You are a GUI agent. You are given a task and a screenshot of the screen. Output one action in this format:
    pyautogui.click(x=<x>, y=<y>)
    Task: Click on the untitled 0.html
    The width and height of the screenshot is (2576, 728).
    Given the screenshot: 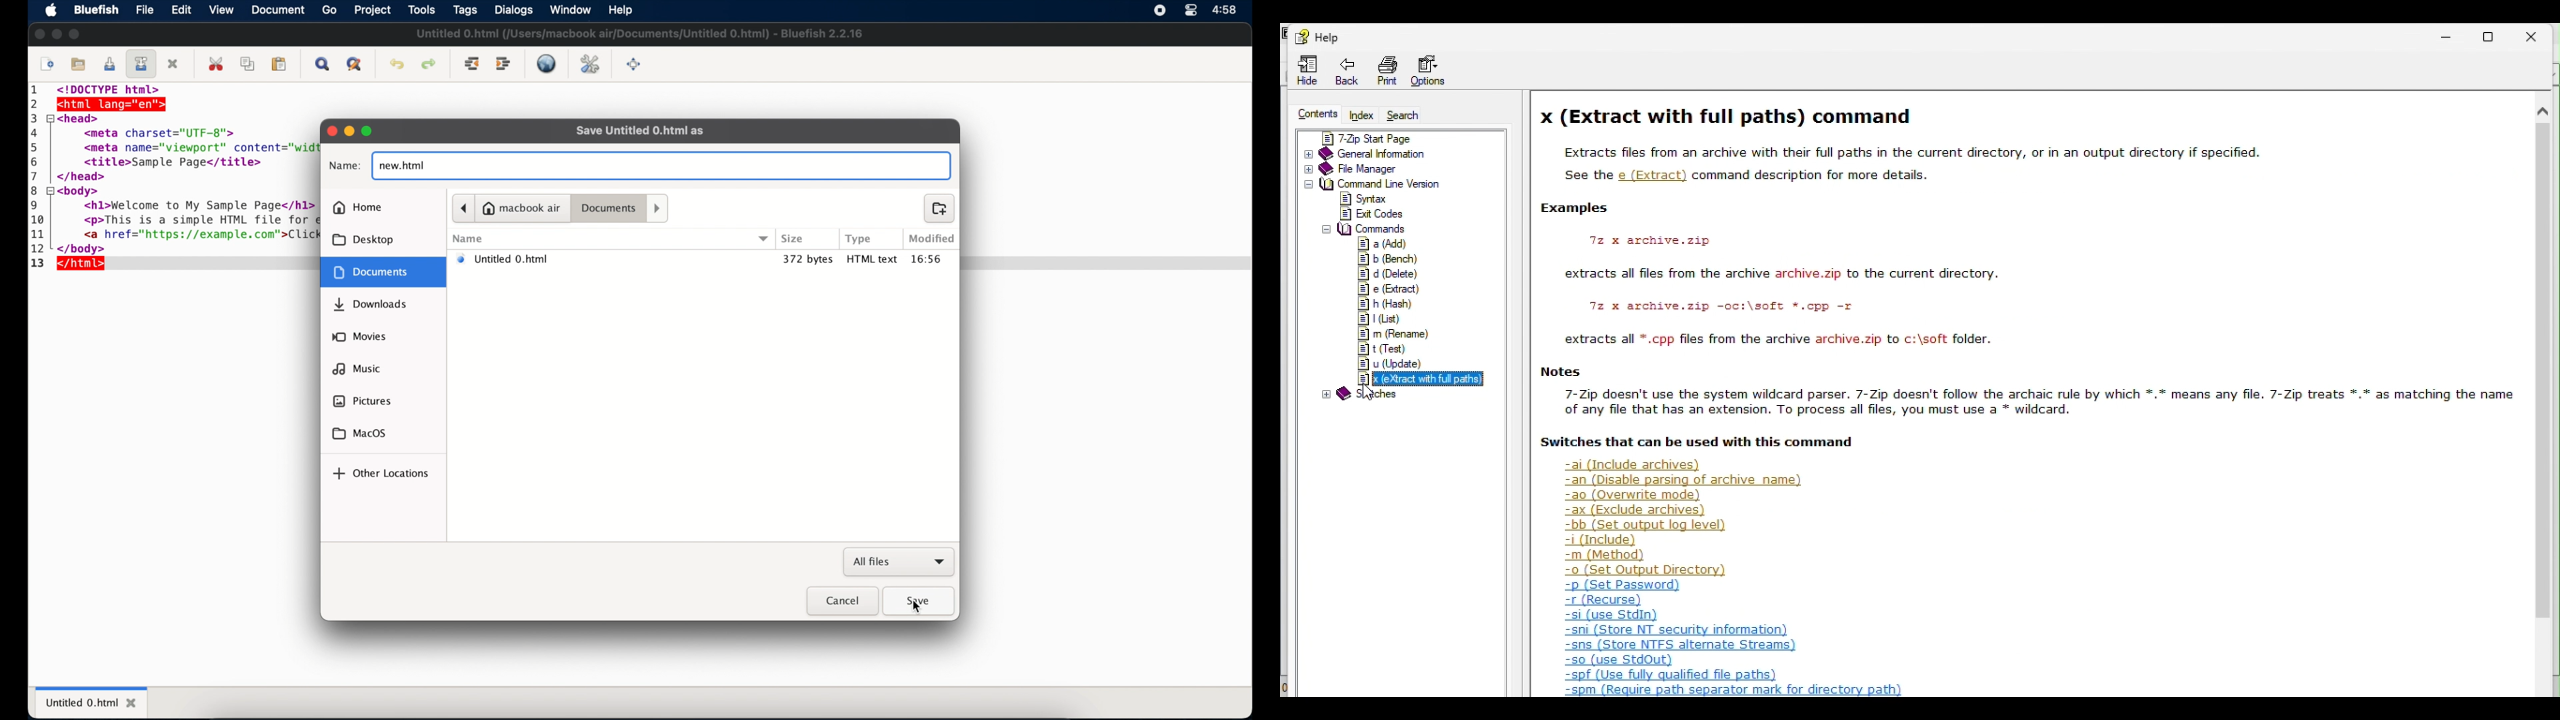 What is the action you would take?
    pyautogui.click(x=609, y=259)
    